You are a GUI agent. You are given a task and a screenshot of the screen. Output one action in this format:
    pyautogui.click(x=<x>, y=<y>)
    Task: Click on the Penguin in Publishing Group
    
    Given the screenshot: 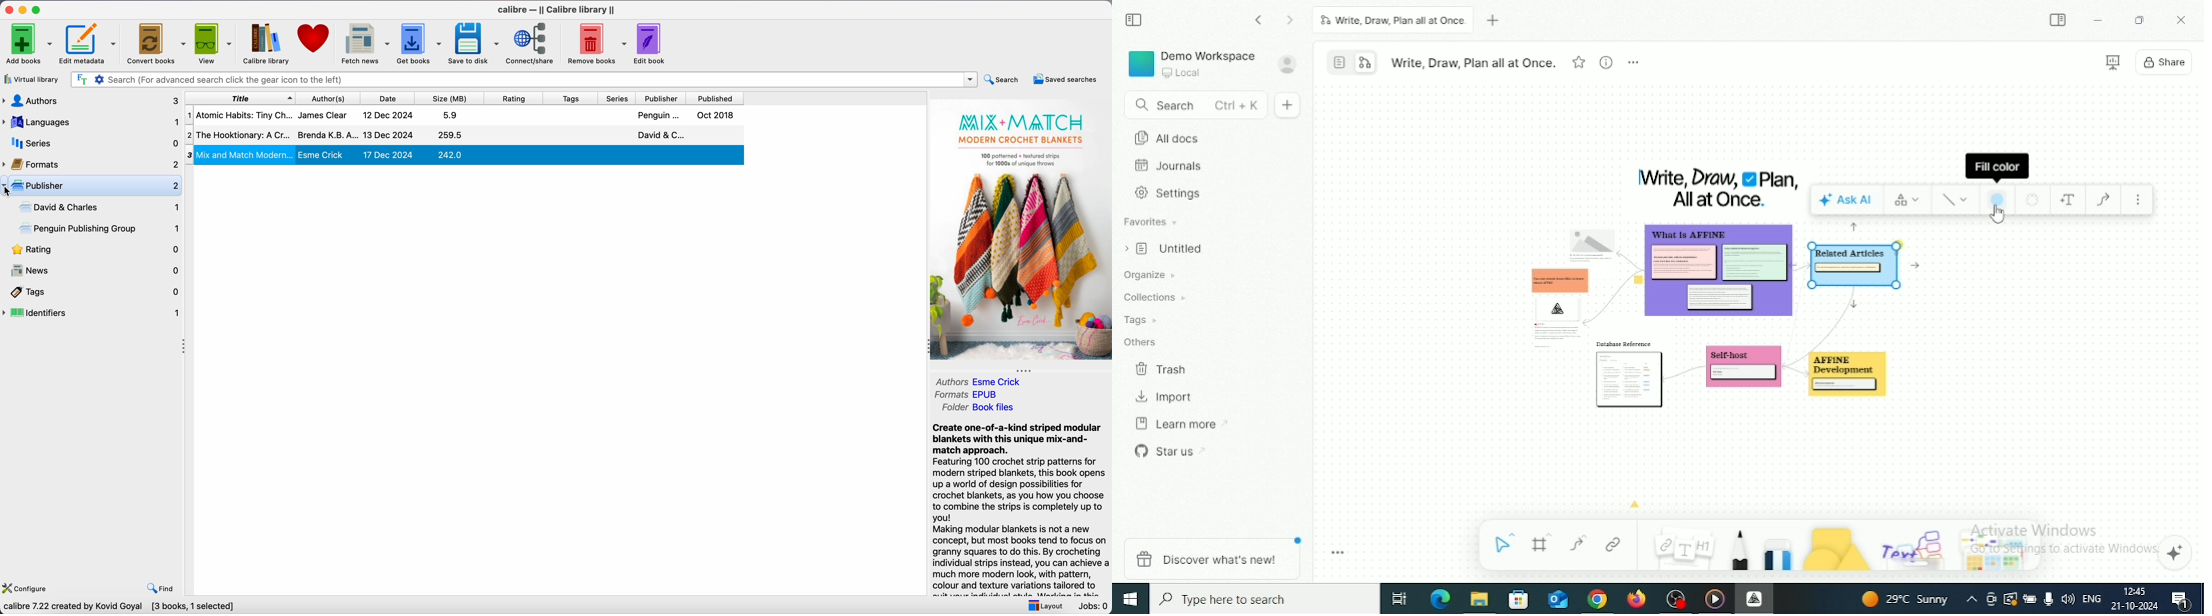 What is the action you would take?
    pyautogui.click(x=101, y=230)
    